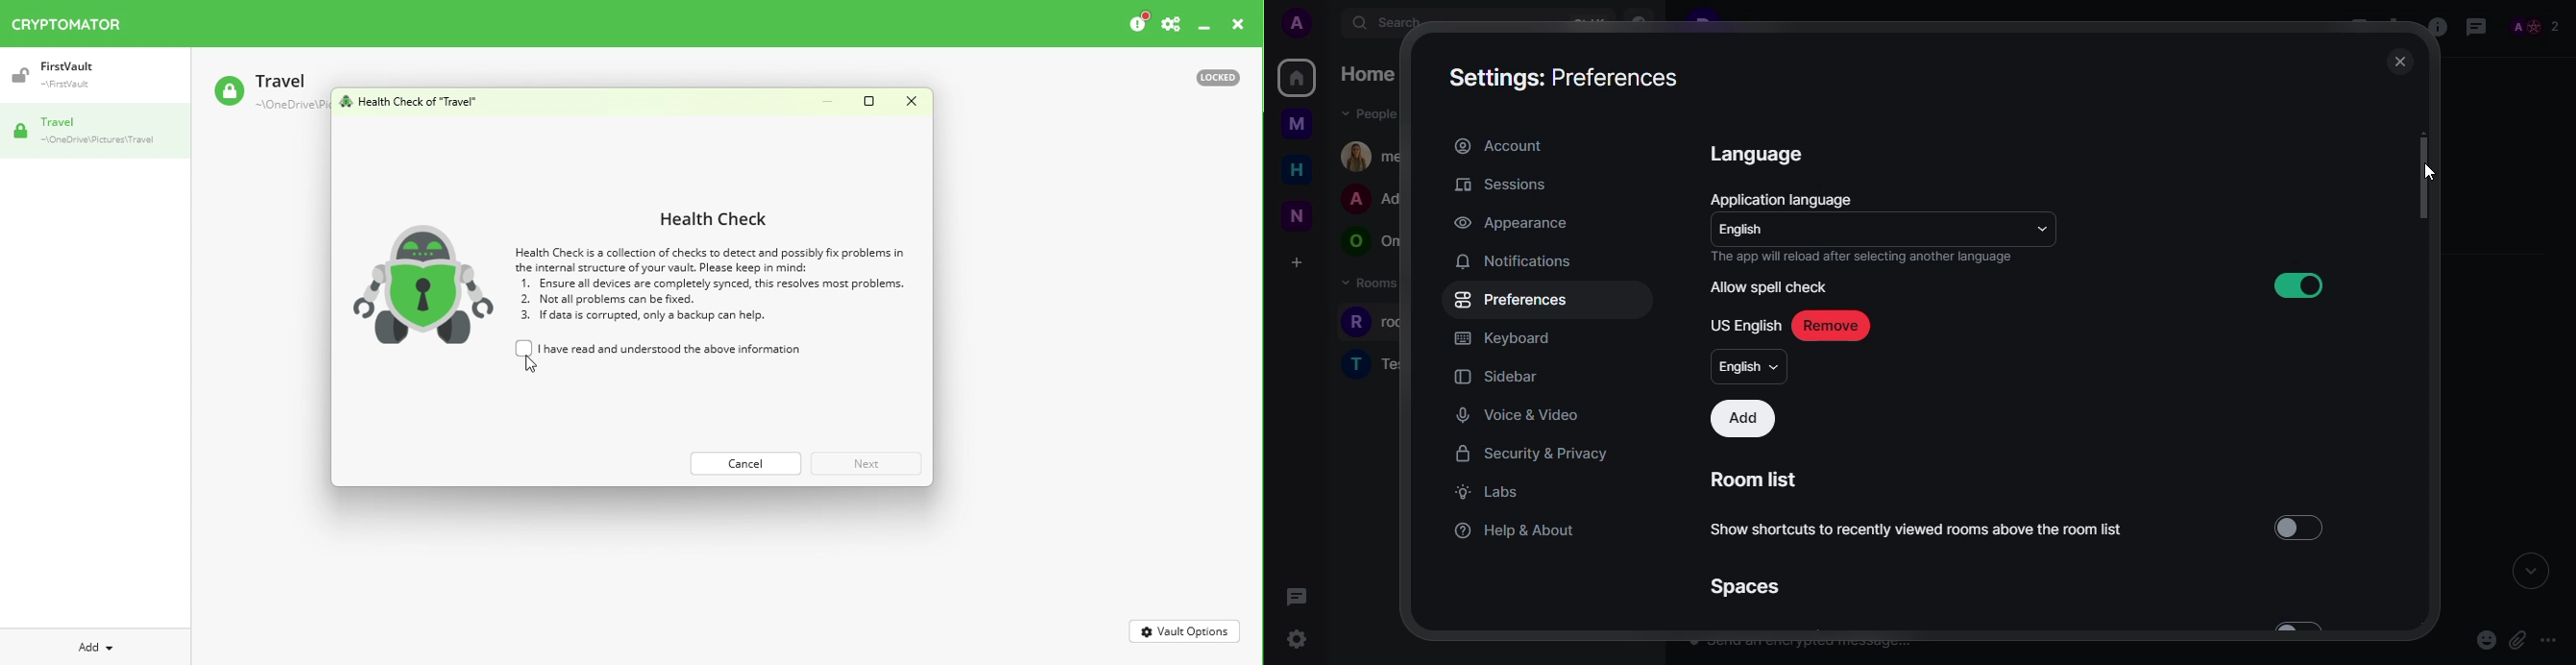 Image resolution: width=2576 pixels, height=672 pixels. Describe the element at coordinates (1298, 78) in the screenshot. I see `home` at that location.